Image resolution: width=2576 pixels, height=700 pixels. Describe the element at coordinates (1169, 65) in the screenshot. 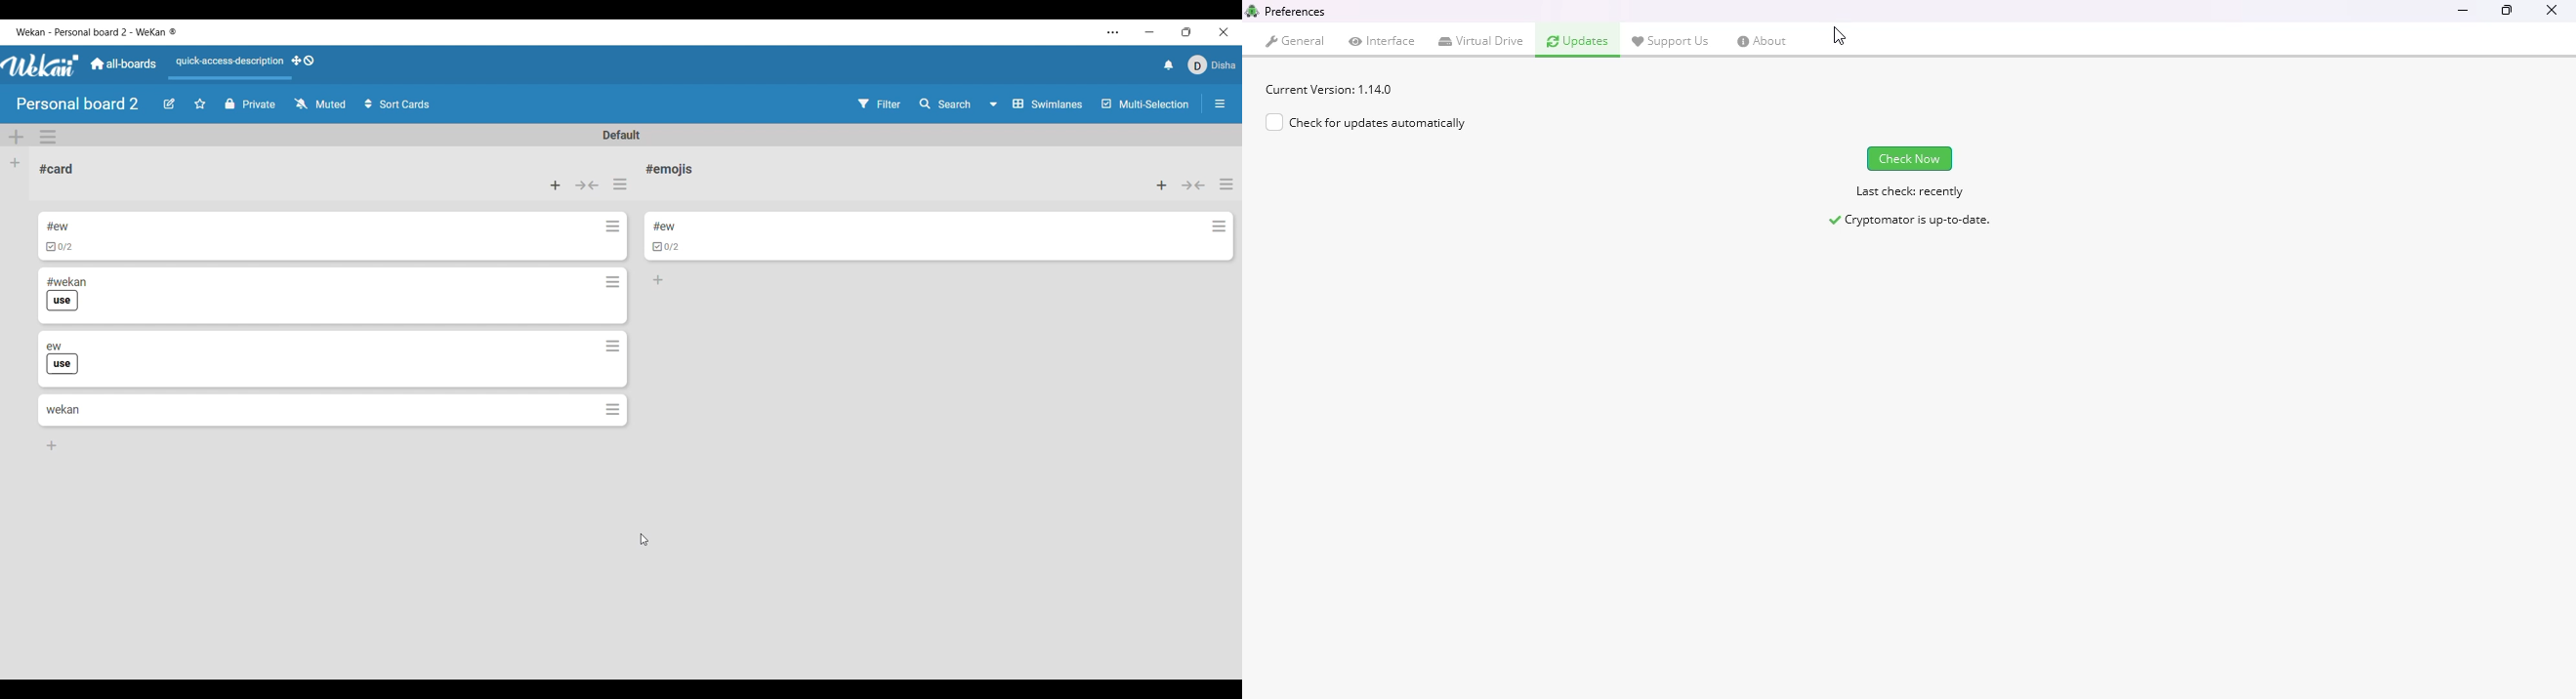

I see `Notifications ` at that location.